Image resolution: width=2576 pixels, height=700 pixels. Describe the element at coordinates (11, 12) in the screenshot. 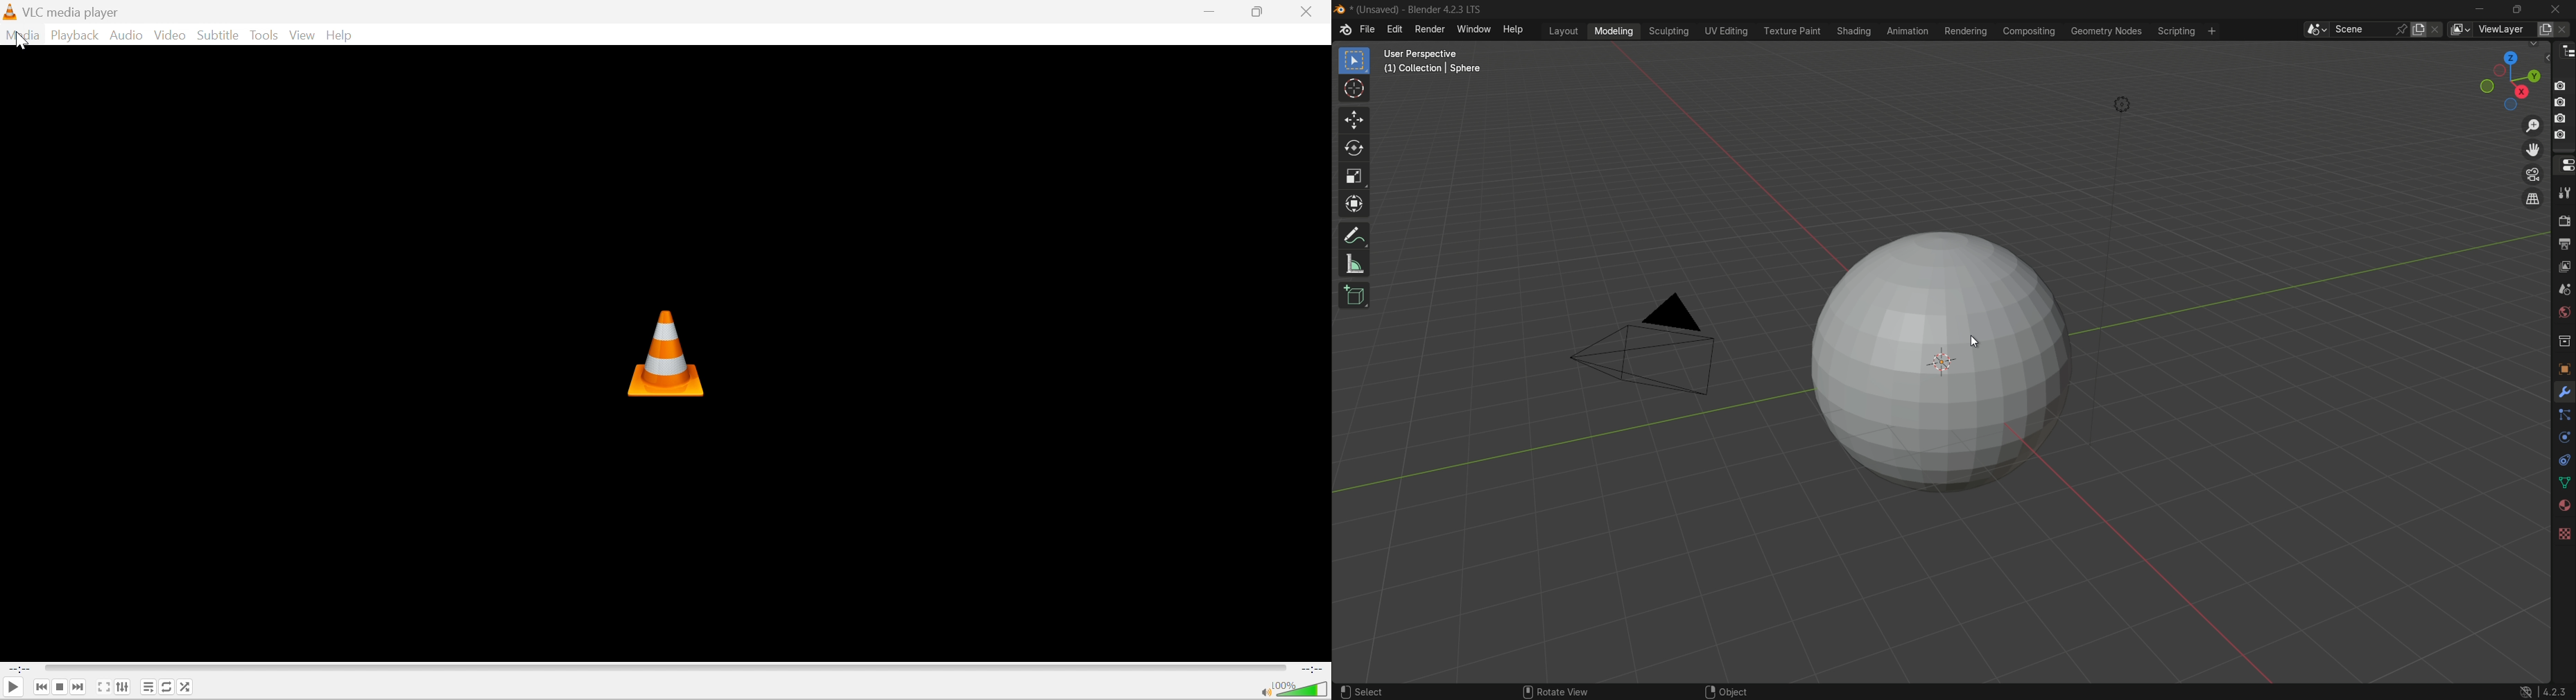

I see `logo` at that location.